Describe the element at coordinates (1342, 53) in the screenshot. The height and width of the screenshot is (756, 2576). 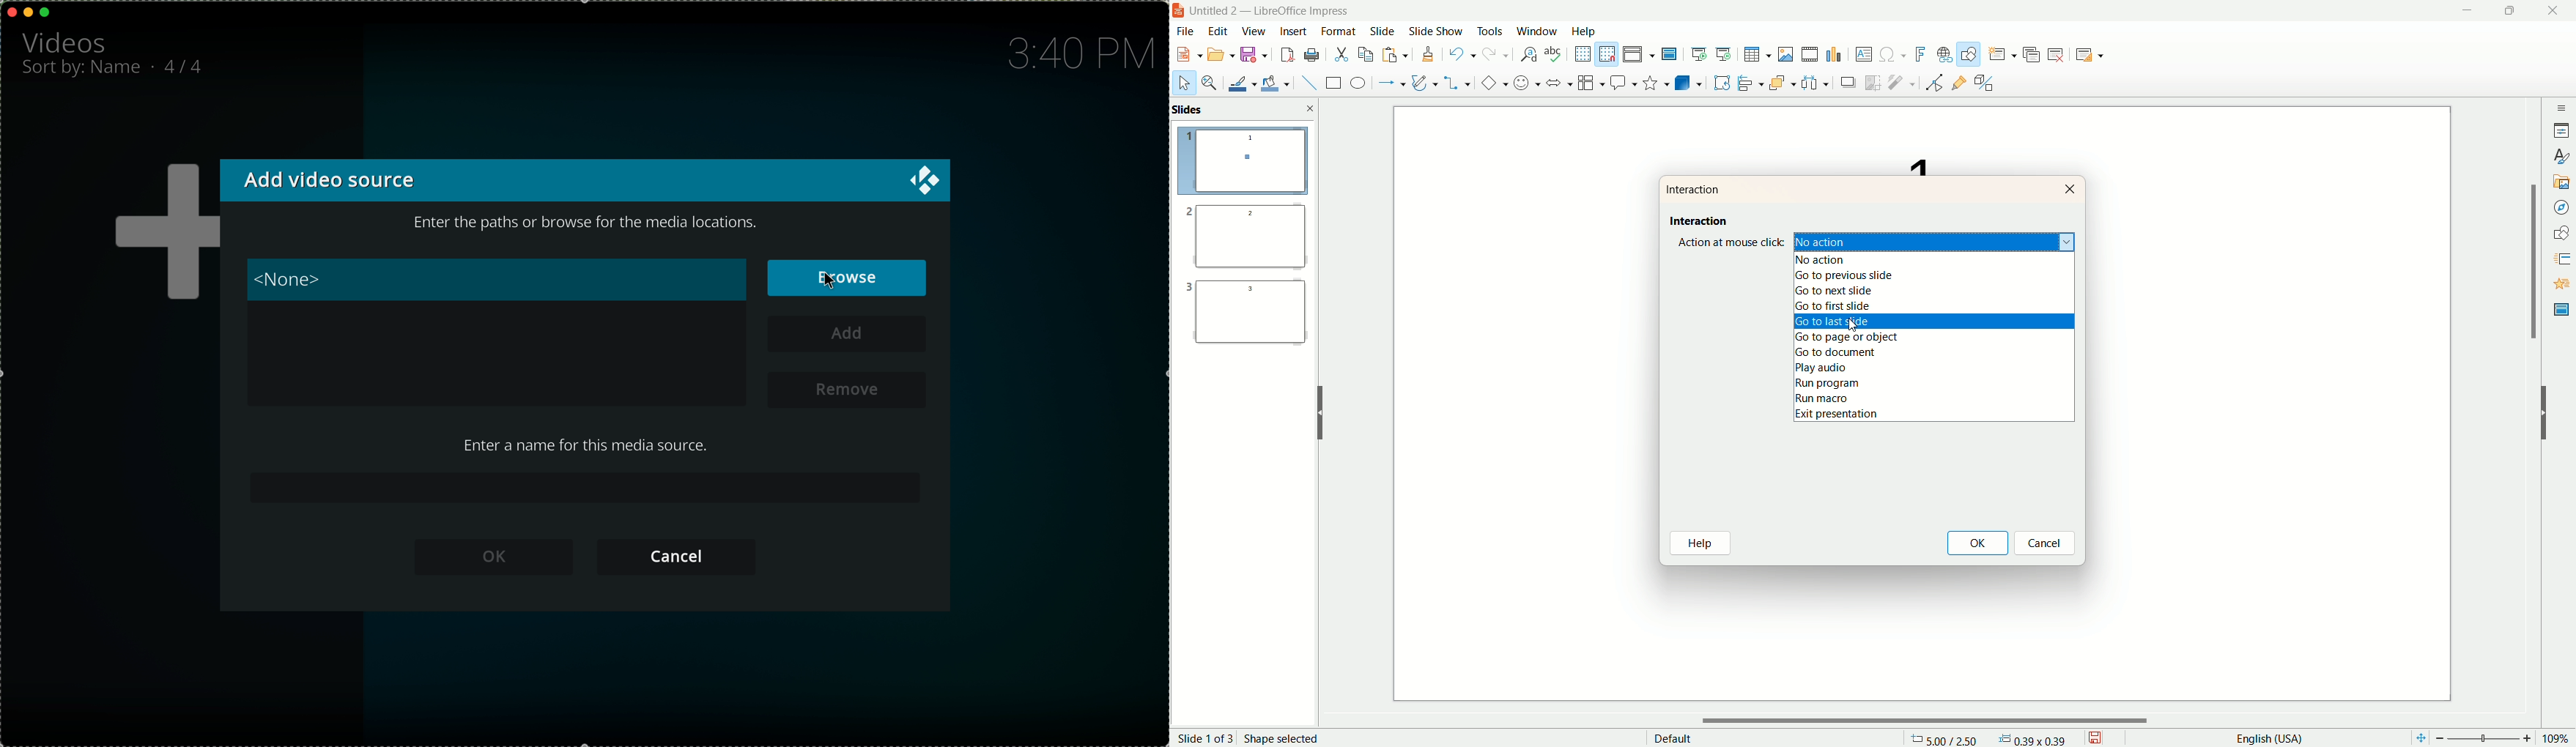
I see `cut` at that location.